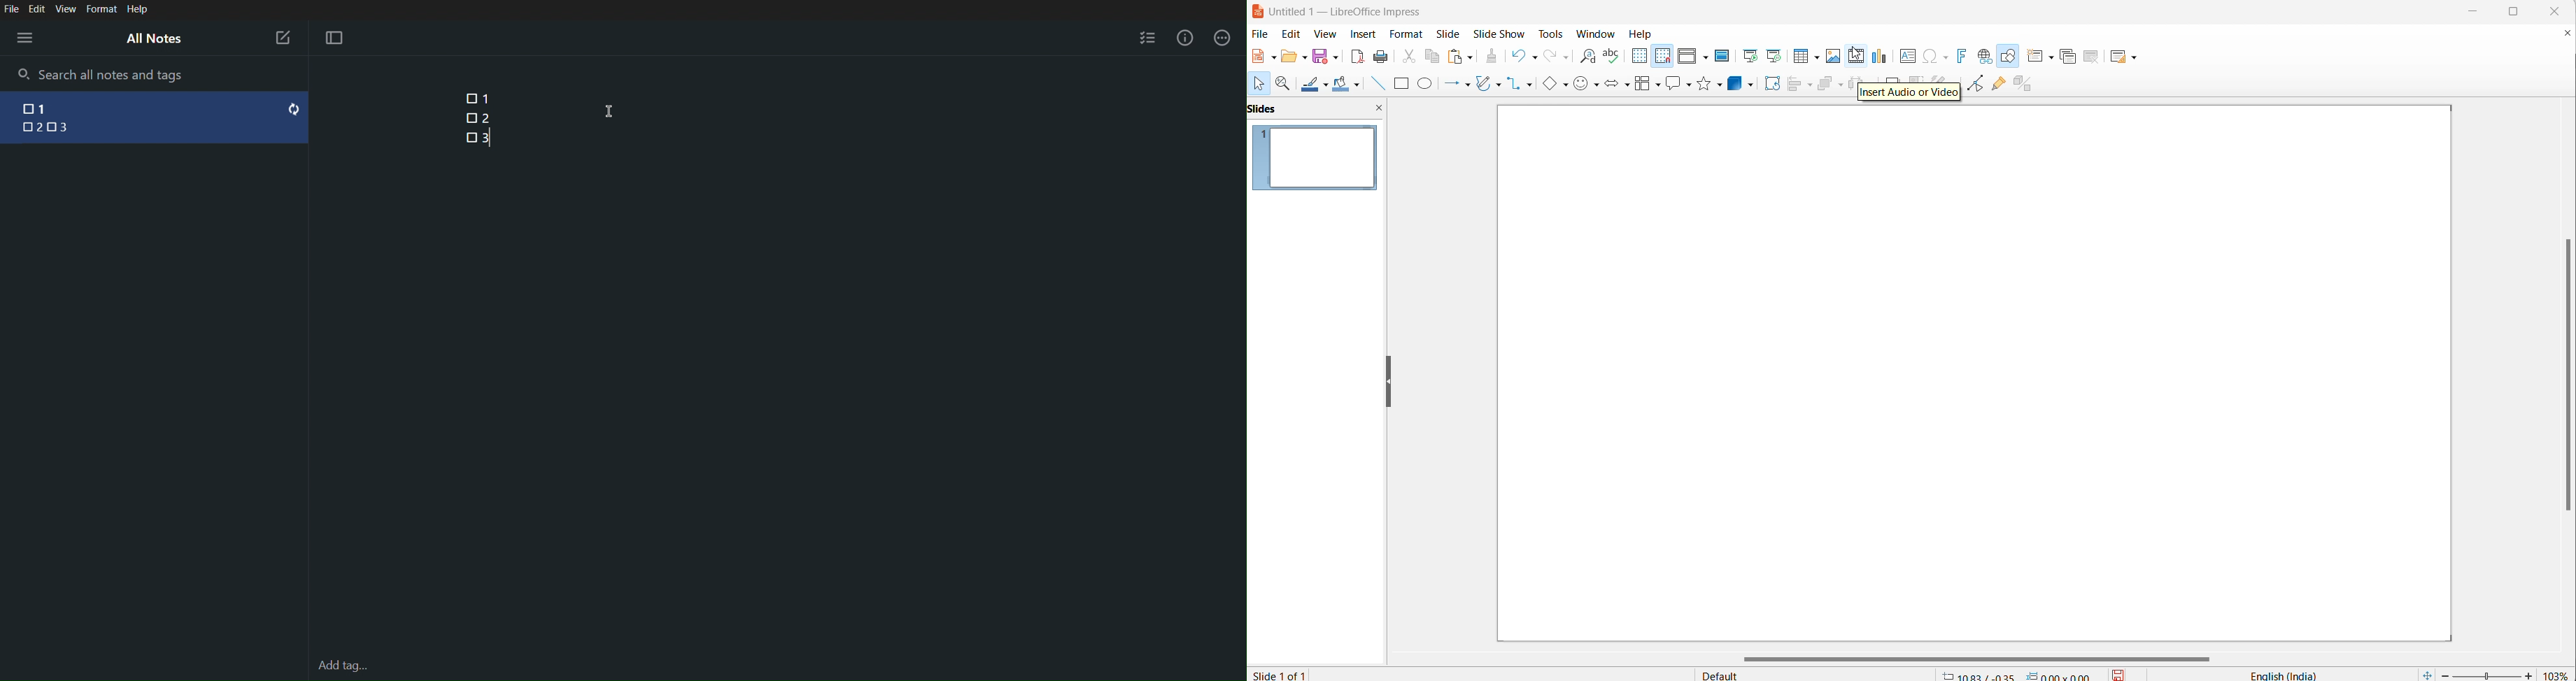  I want to click on ellipse, so click(1427, 85).